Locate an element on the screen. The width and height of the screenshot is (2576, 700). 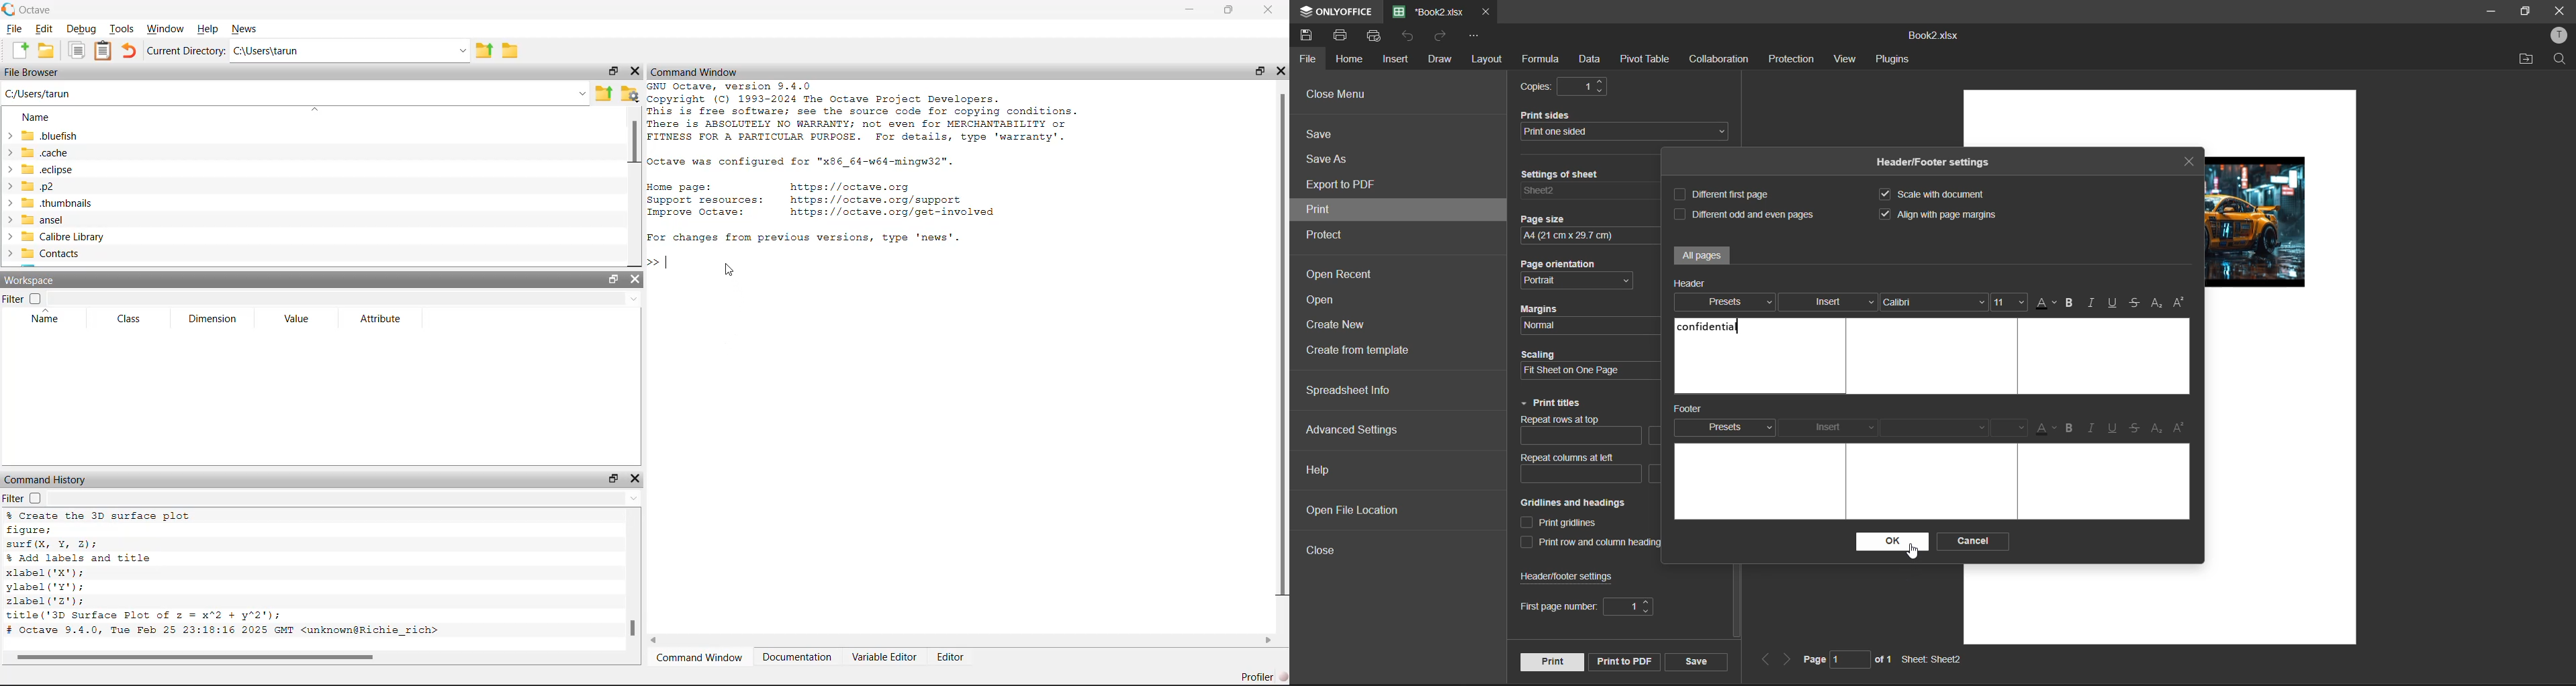
C:\Users\tarun  is located at coordinates (351, 50).